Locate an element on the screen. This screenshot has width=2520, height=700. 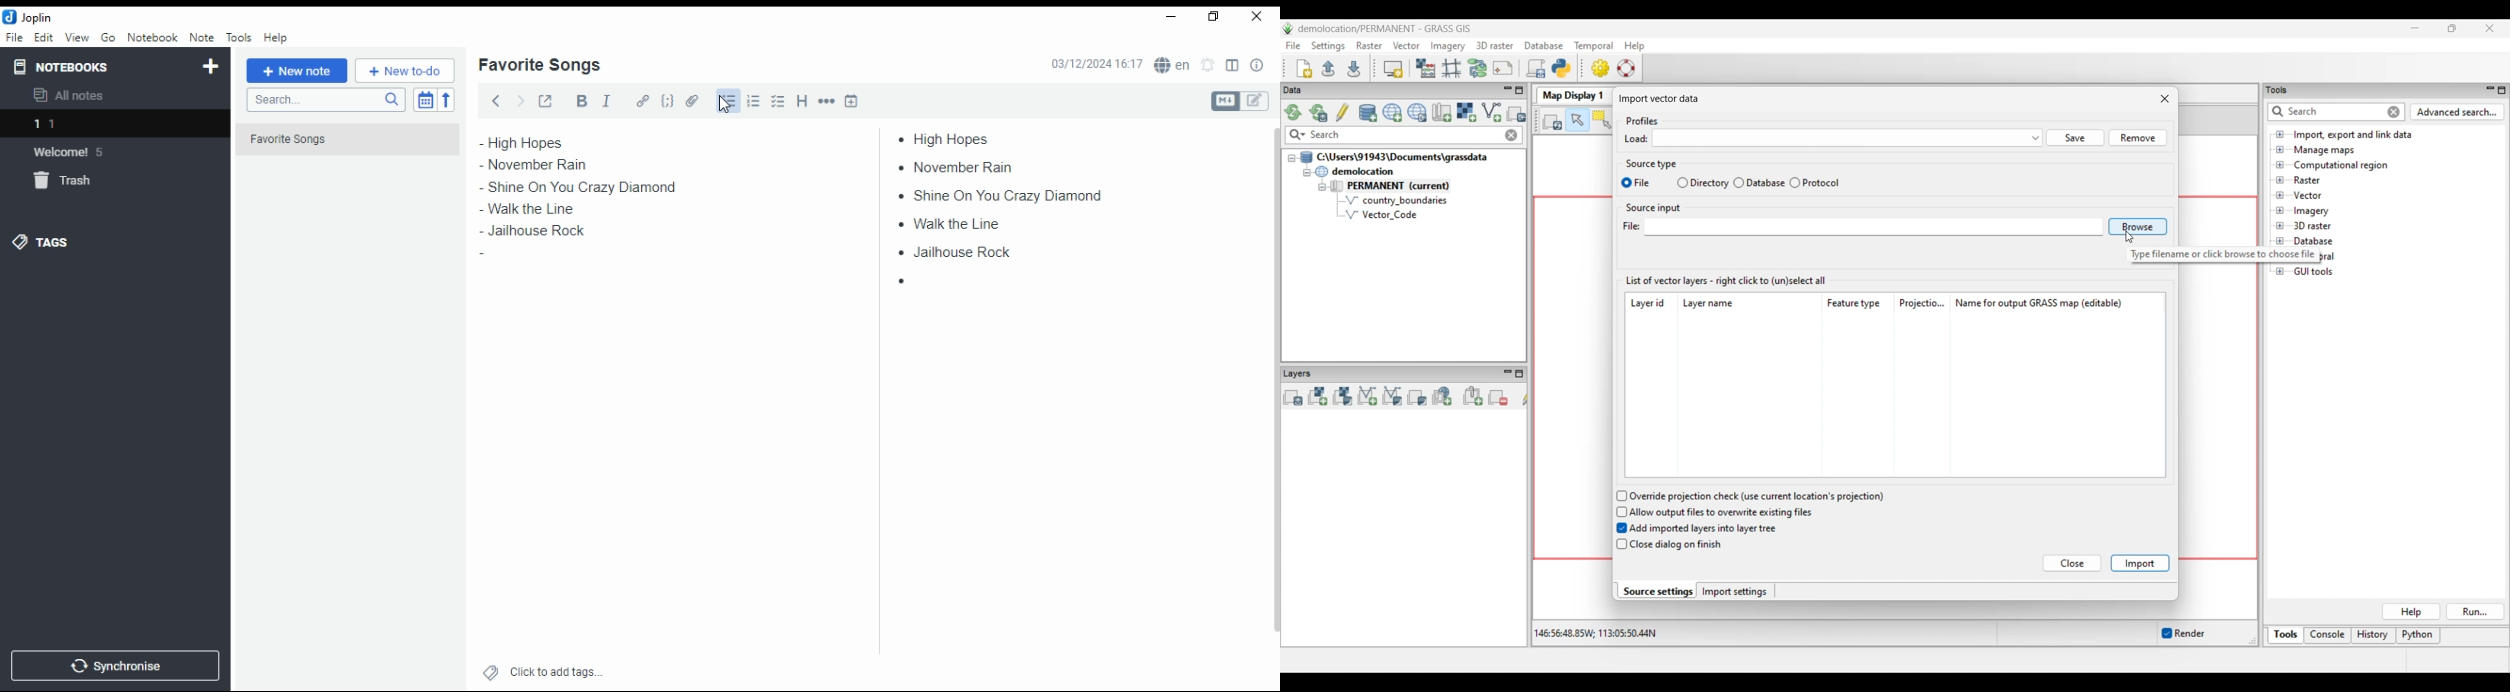
notebook: welcome is located at coordinates (73, 151).